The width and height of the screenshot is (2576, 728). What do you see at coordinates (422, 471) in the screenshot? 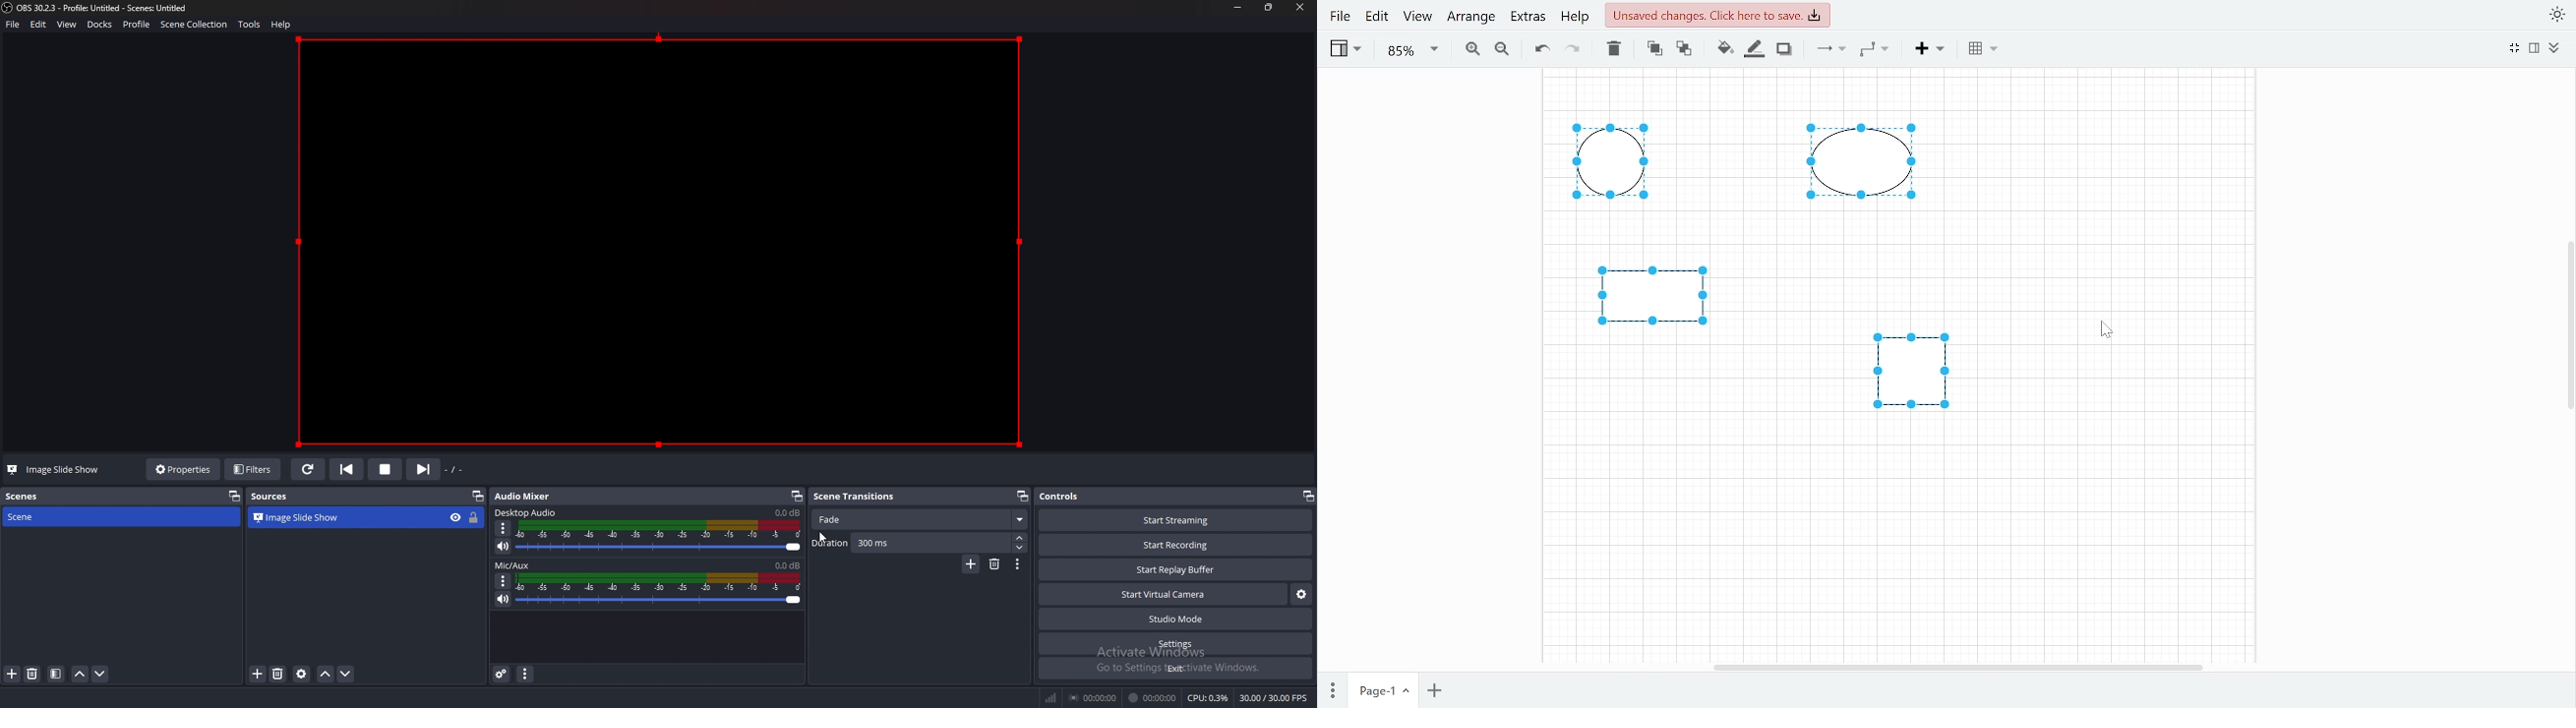
I see `next` at bounding box center [422, 471].